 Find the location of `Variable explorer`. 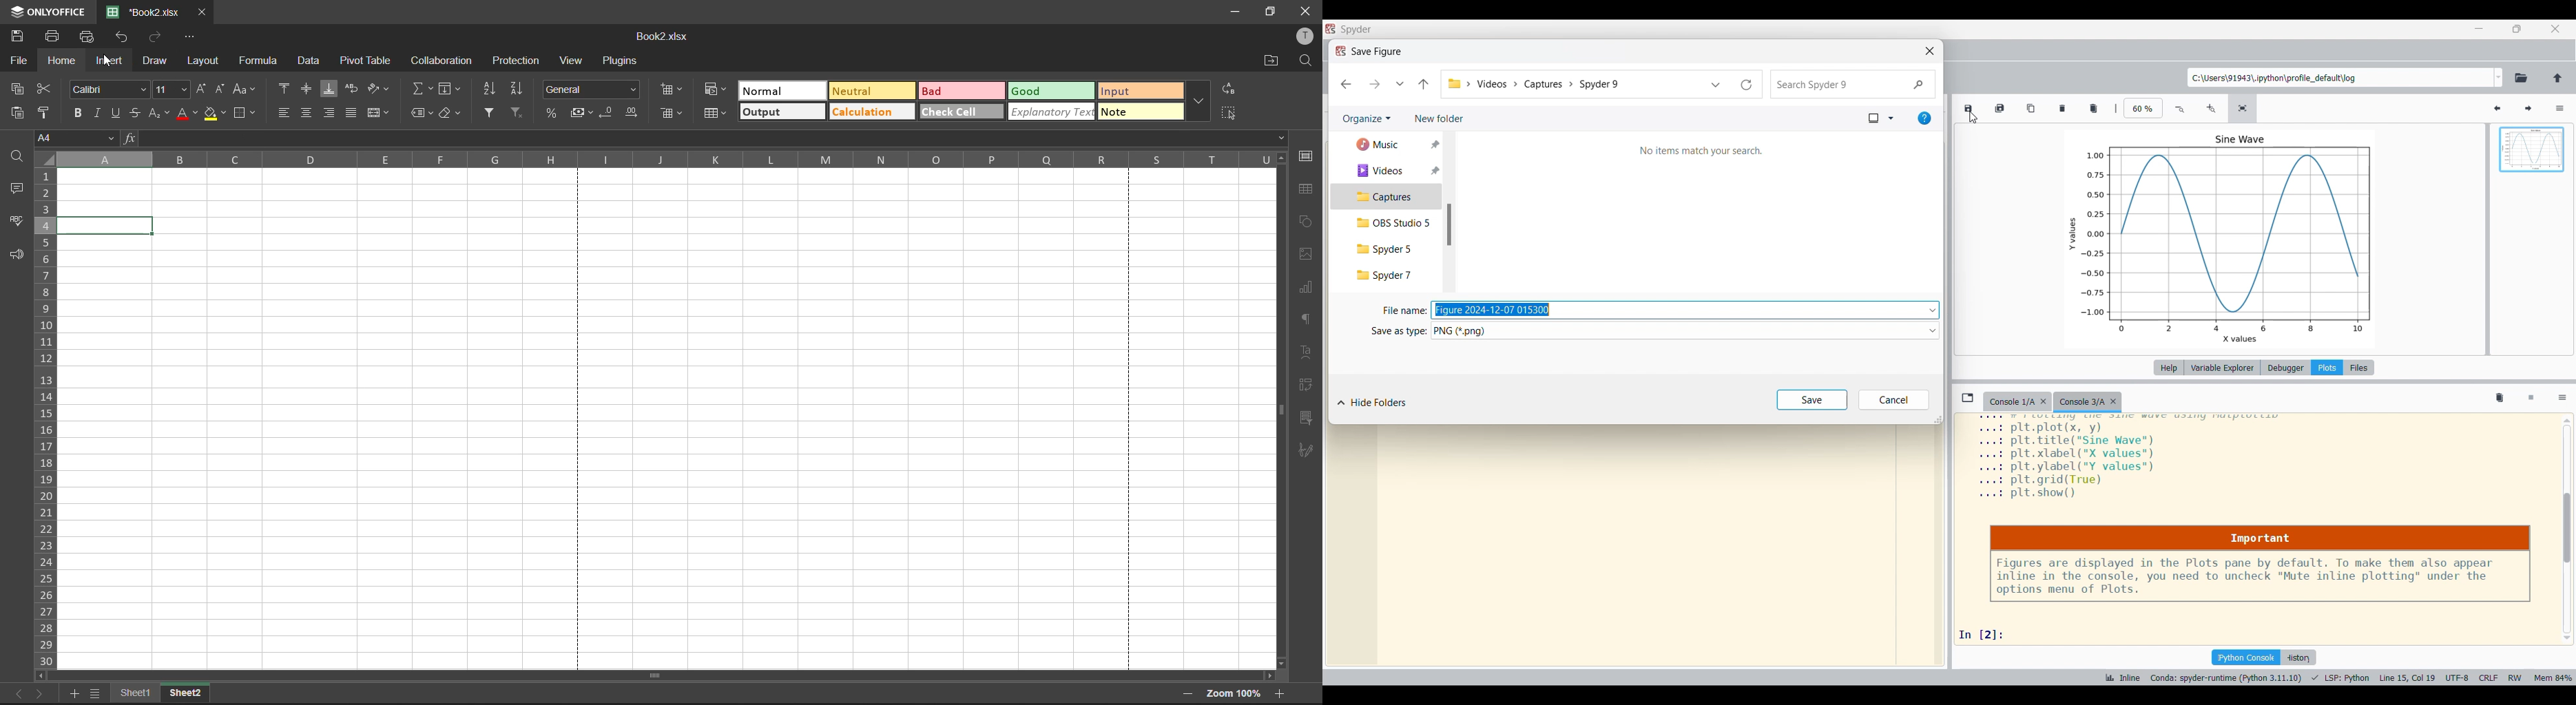

Variable explorer is located at coordinates (2223, 368).